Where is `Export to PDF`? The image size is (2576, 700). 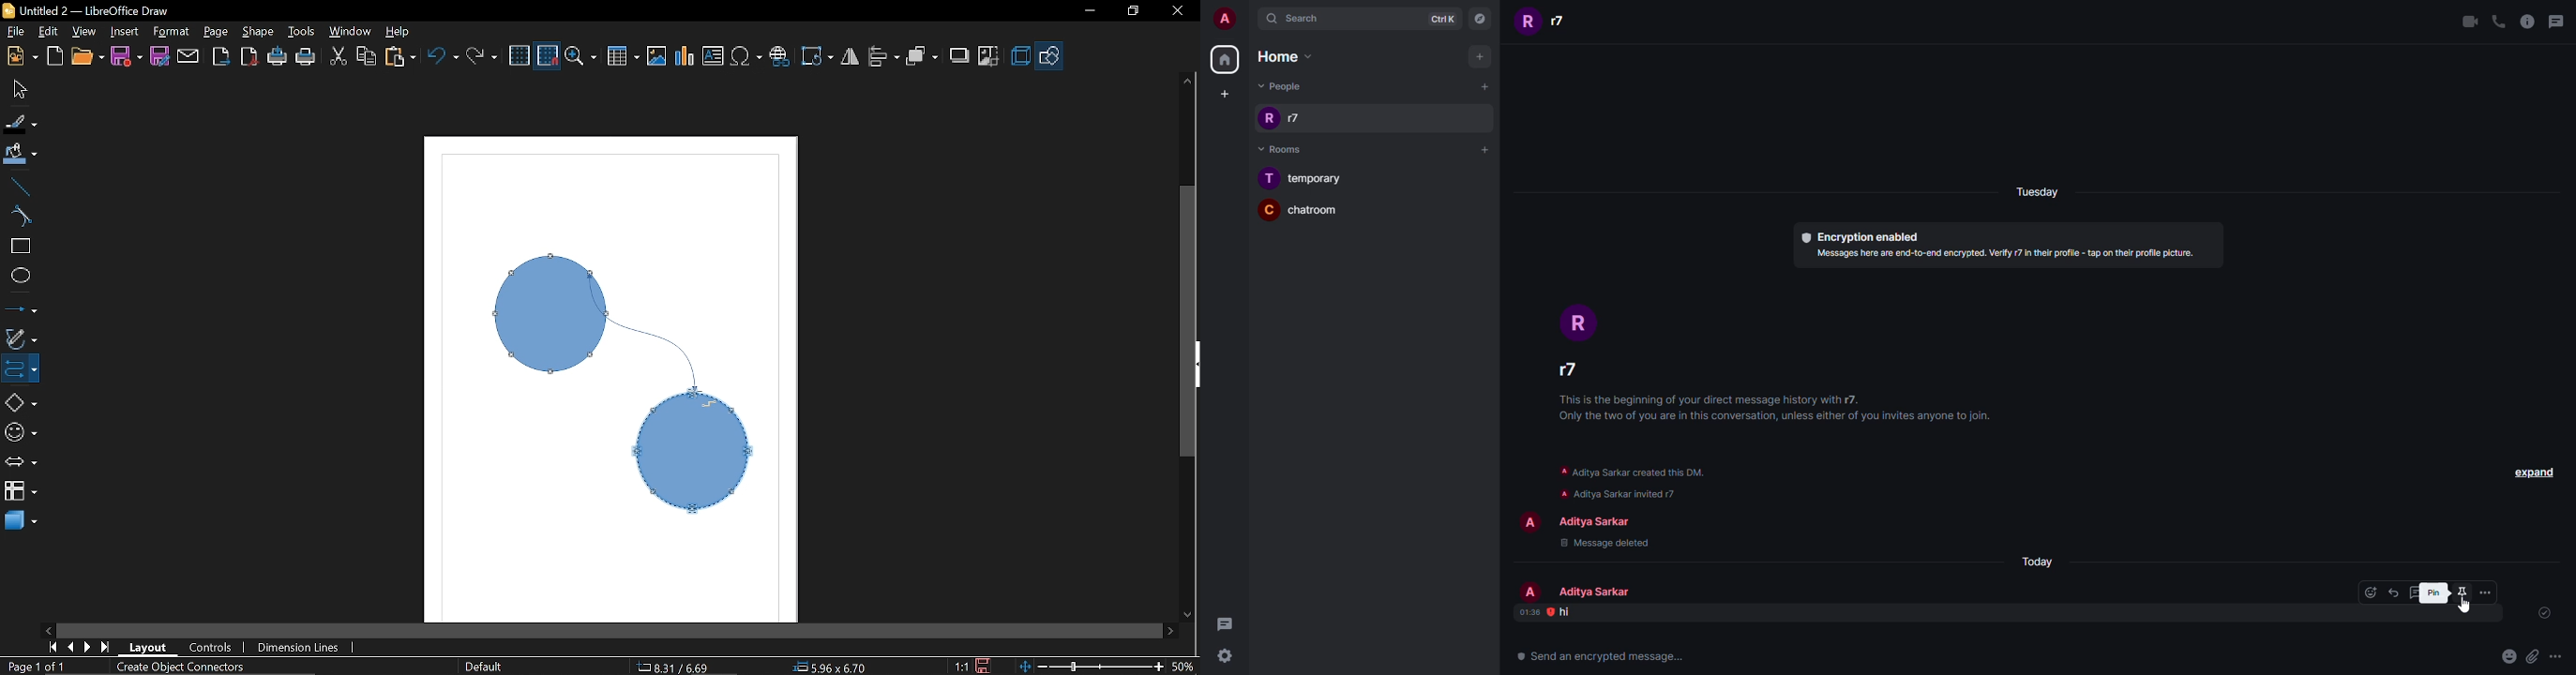 Export to PDF is located at coordinates (250, 55).